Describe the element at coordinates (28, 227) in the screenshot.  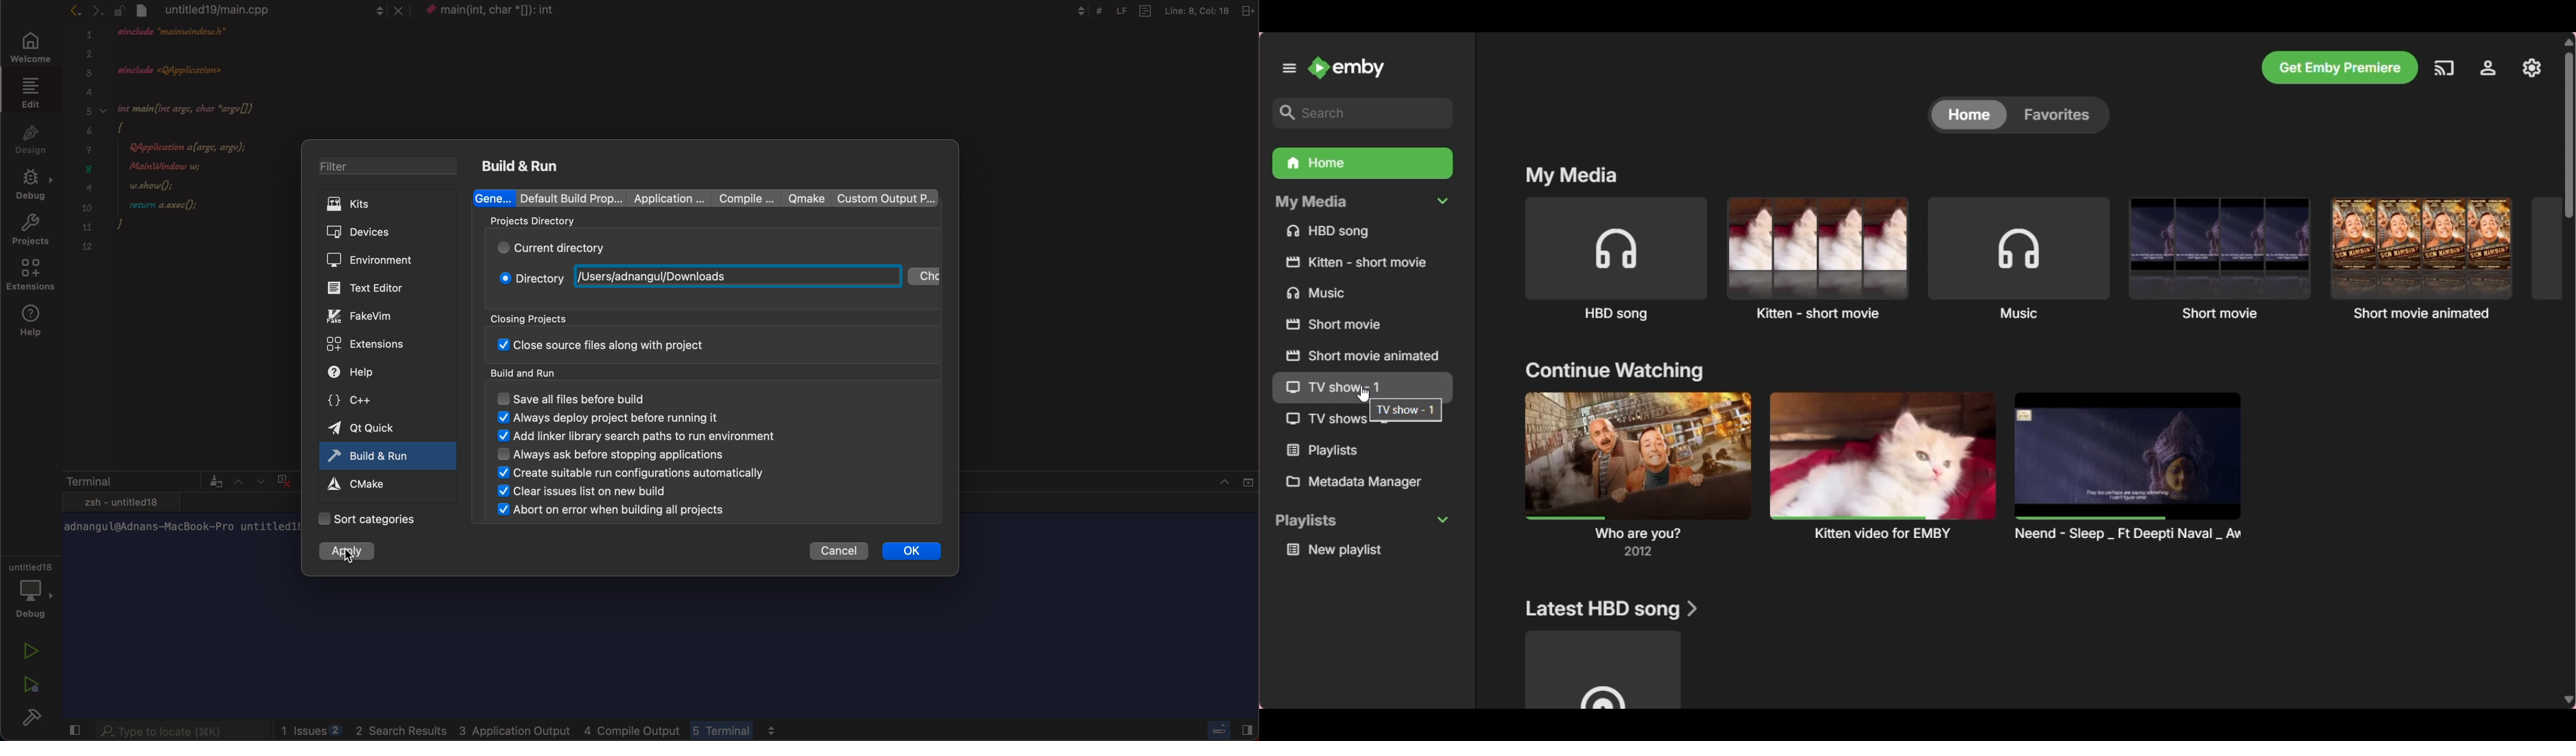
I see `projects` at that location.